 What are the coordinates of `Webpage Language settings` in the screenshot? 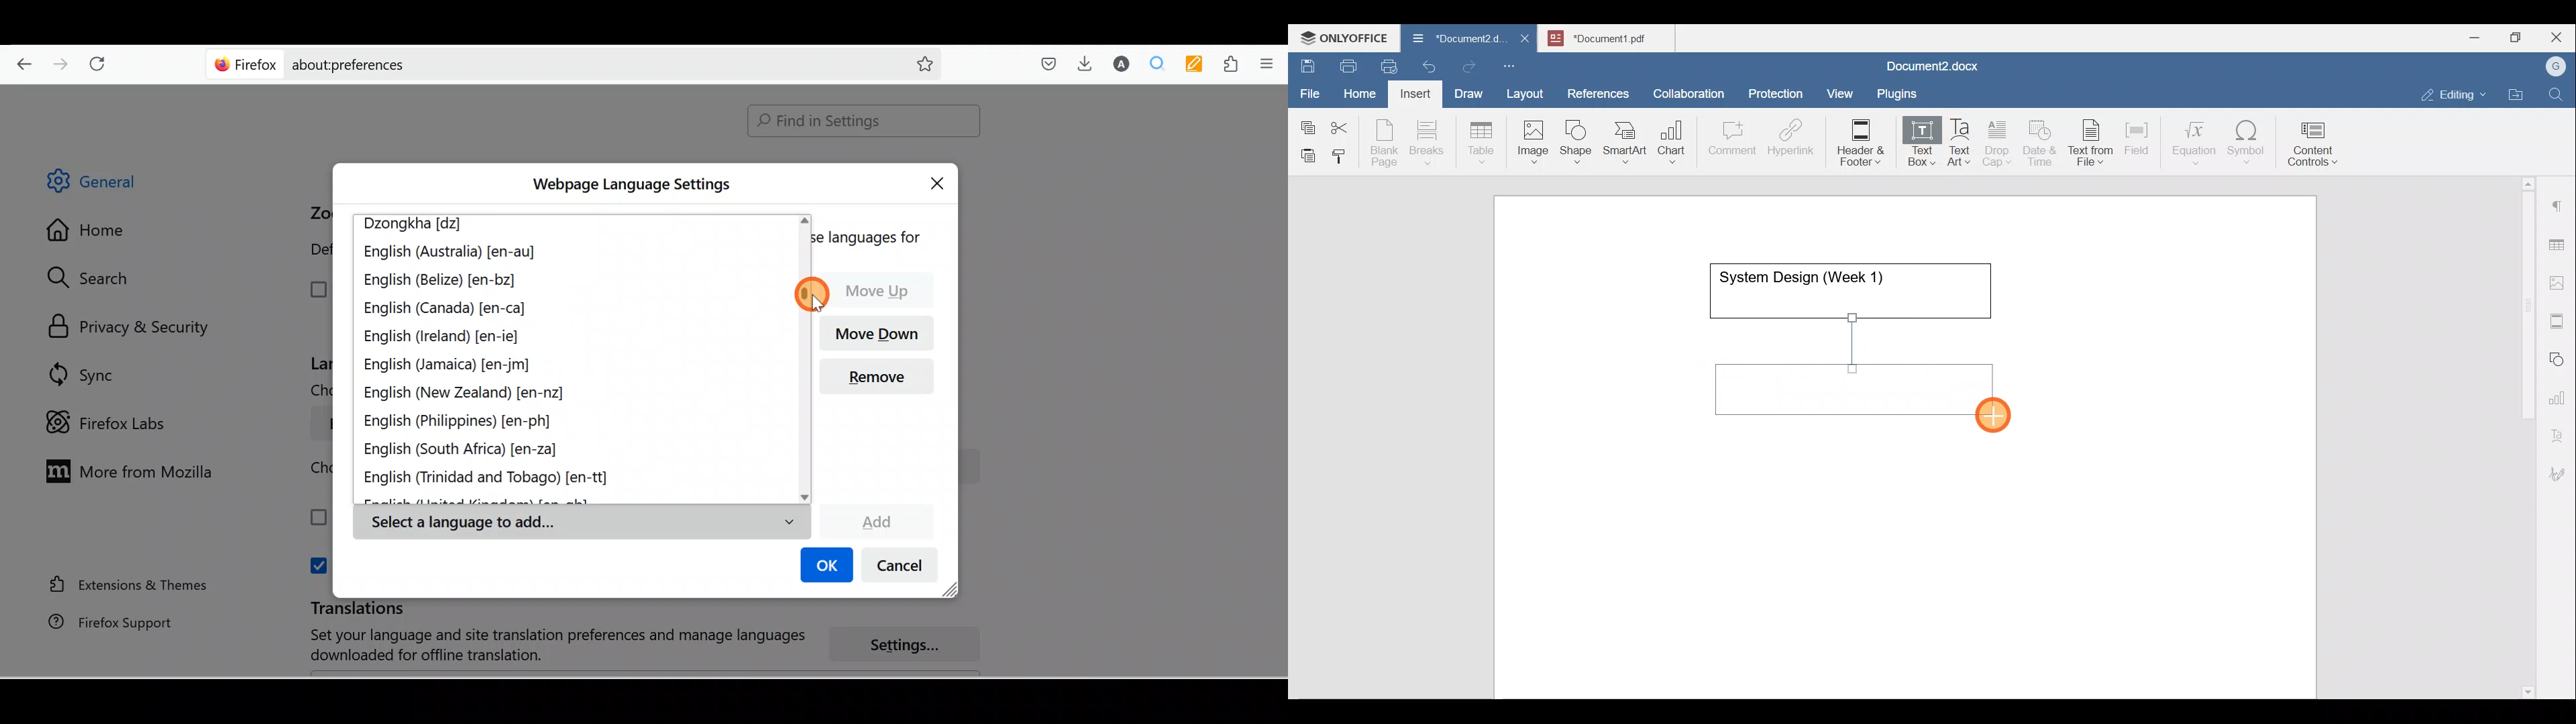 It's located at (629, 184).